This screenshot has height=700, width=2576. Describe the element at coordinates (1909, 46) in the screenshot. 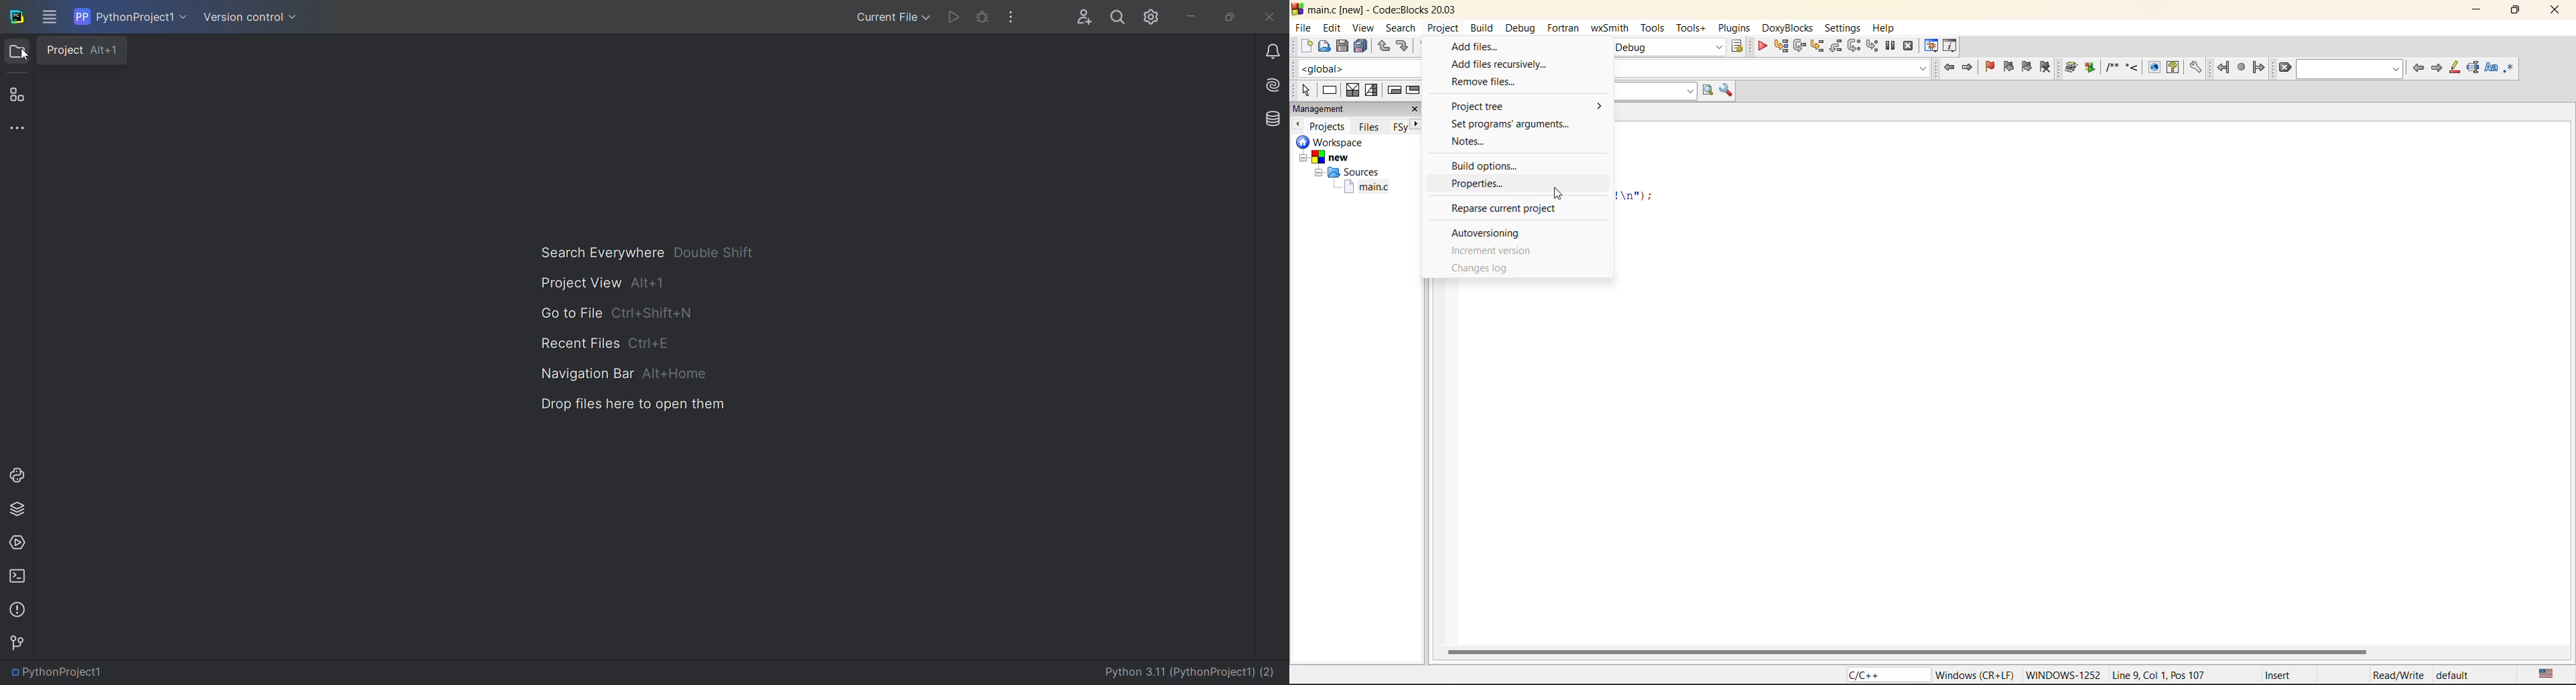

I see `stop debugger` at that location.